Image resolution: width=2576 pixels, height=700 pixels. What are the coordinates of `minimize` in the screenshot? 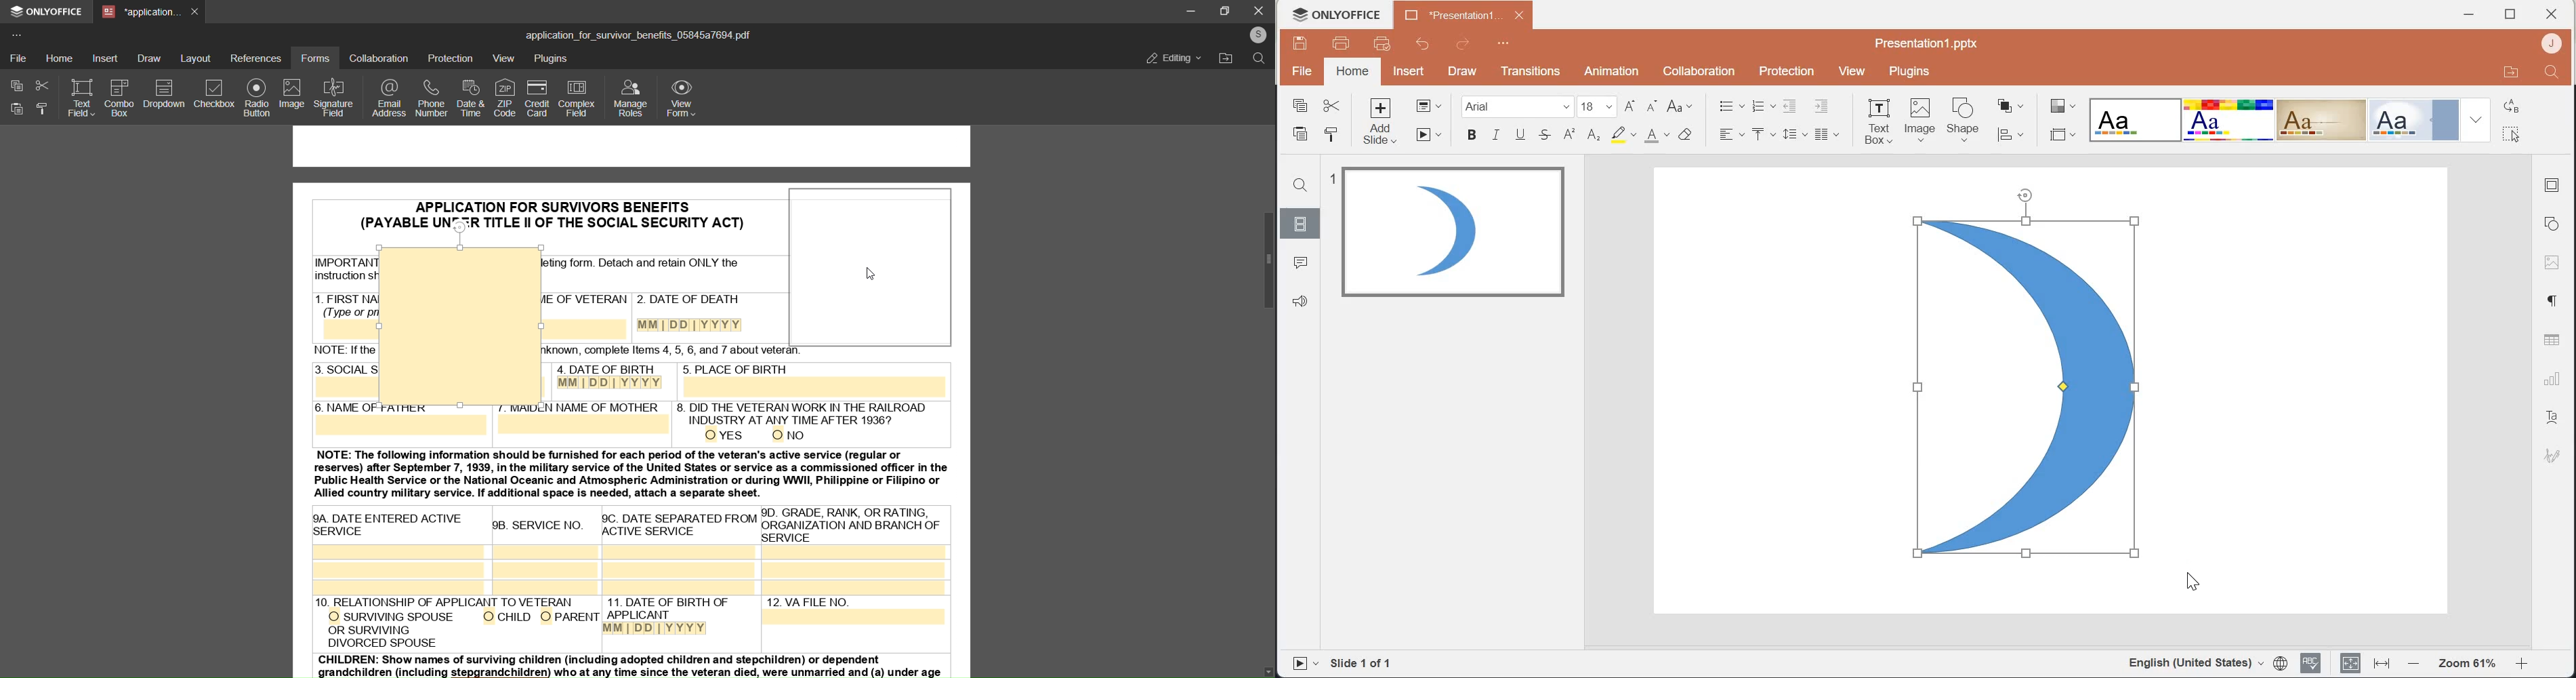 It's located at (1187, 11).